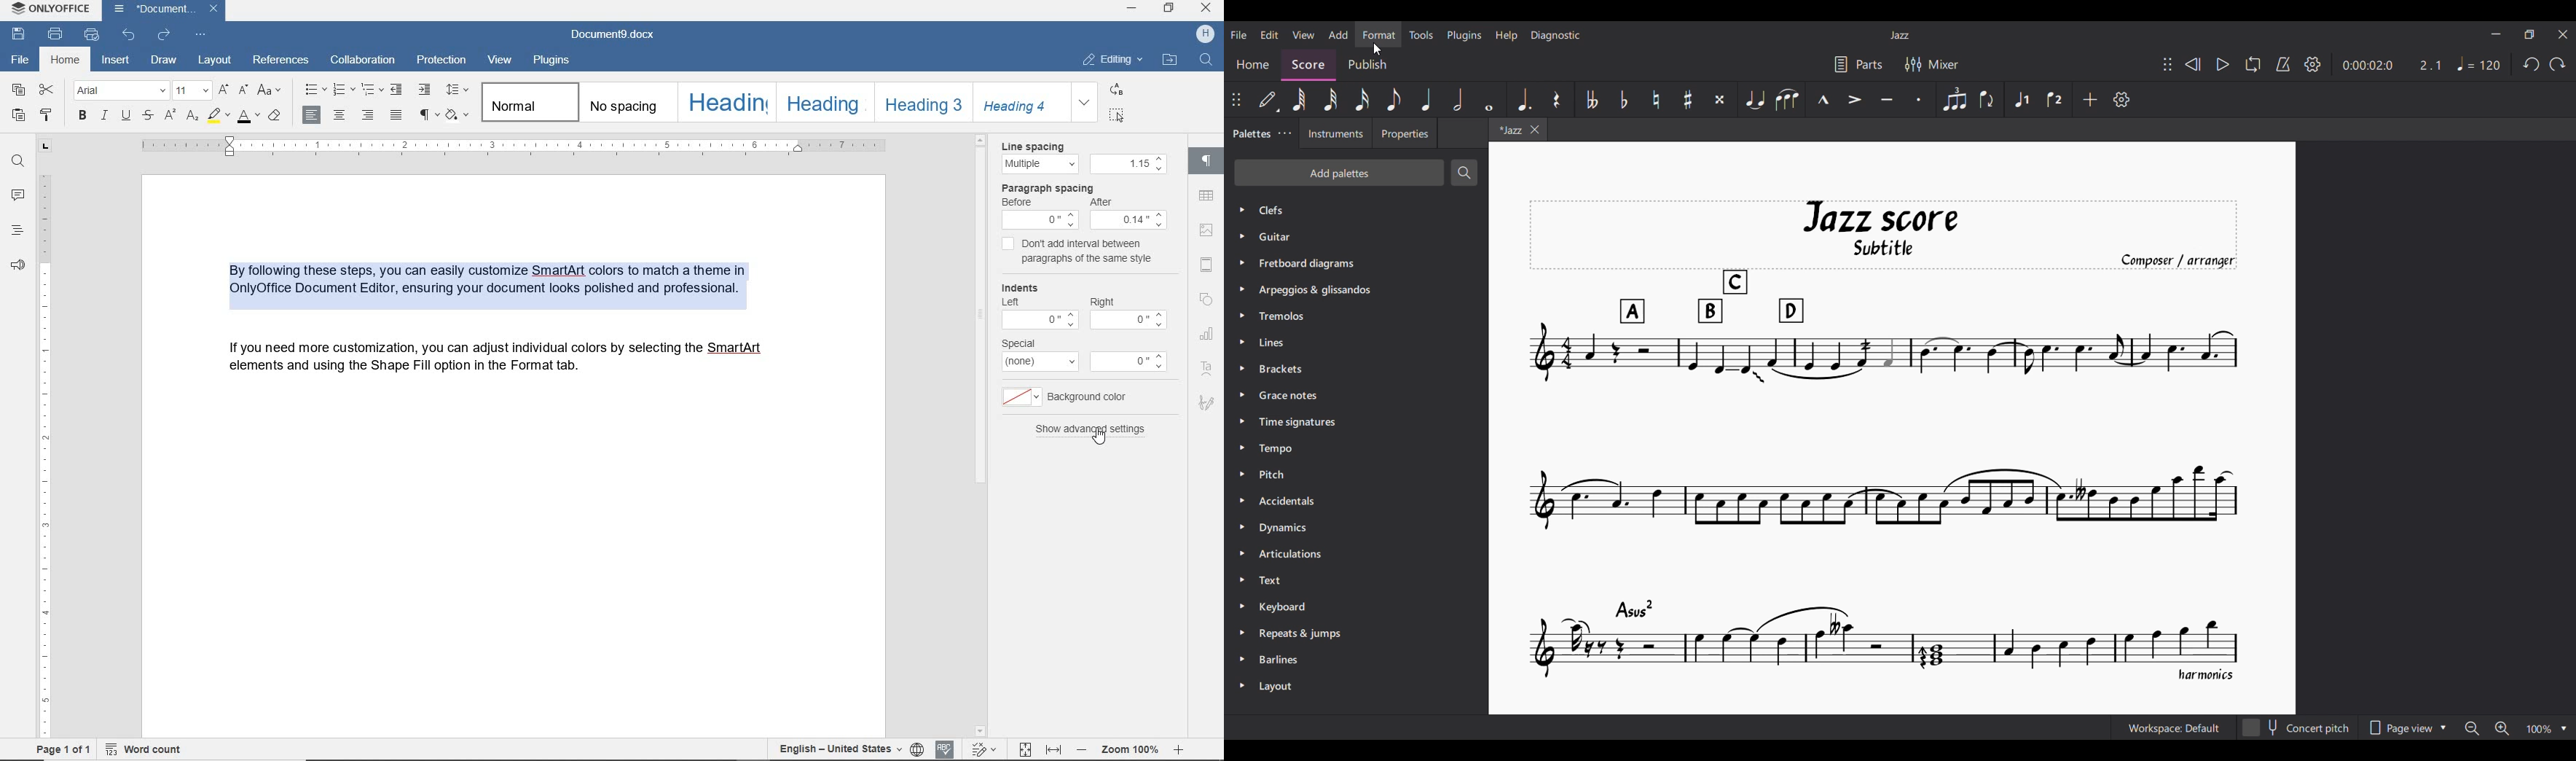  What do you see at coordinates (126, 116) in the screenshot?
I see `underline` at bounding box center [126, 116].